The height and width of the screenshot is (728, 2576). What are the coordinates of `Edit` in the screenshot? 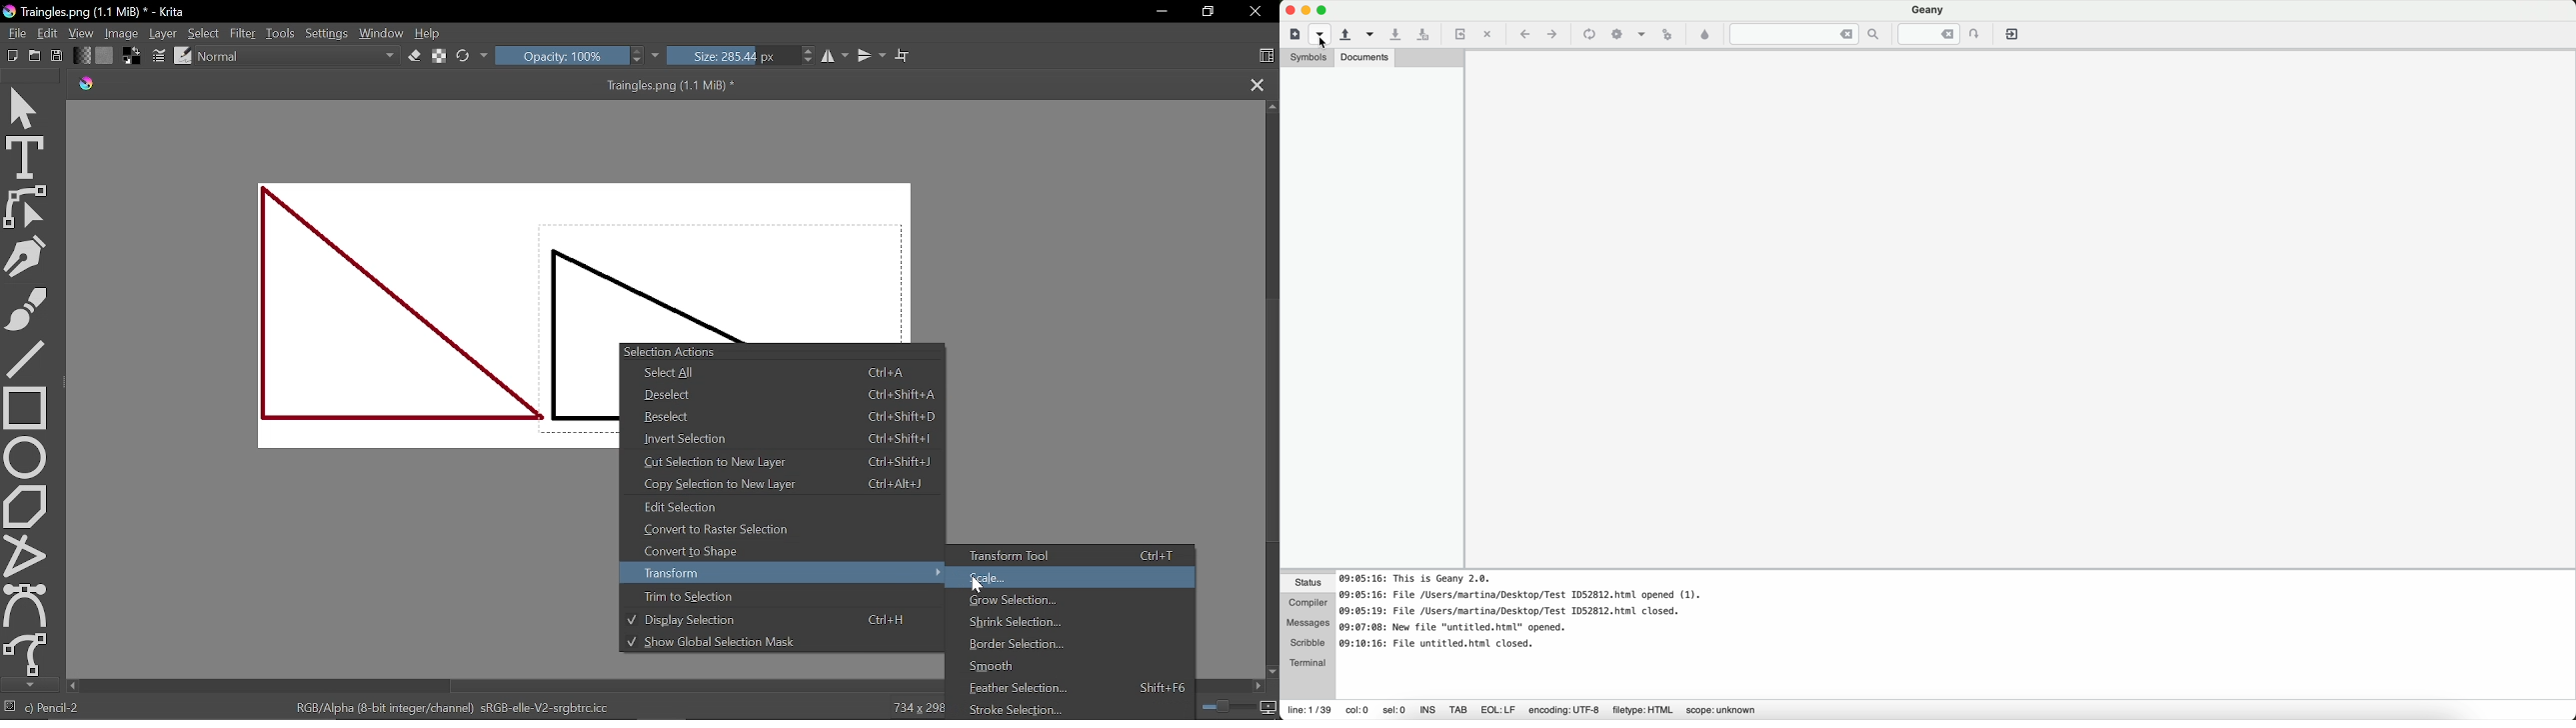 It's located at (47, 33).